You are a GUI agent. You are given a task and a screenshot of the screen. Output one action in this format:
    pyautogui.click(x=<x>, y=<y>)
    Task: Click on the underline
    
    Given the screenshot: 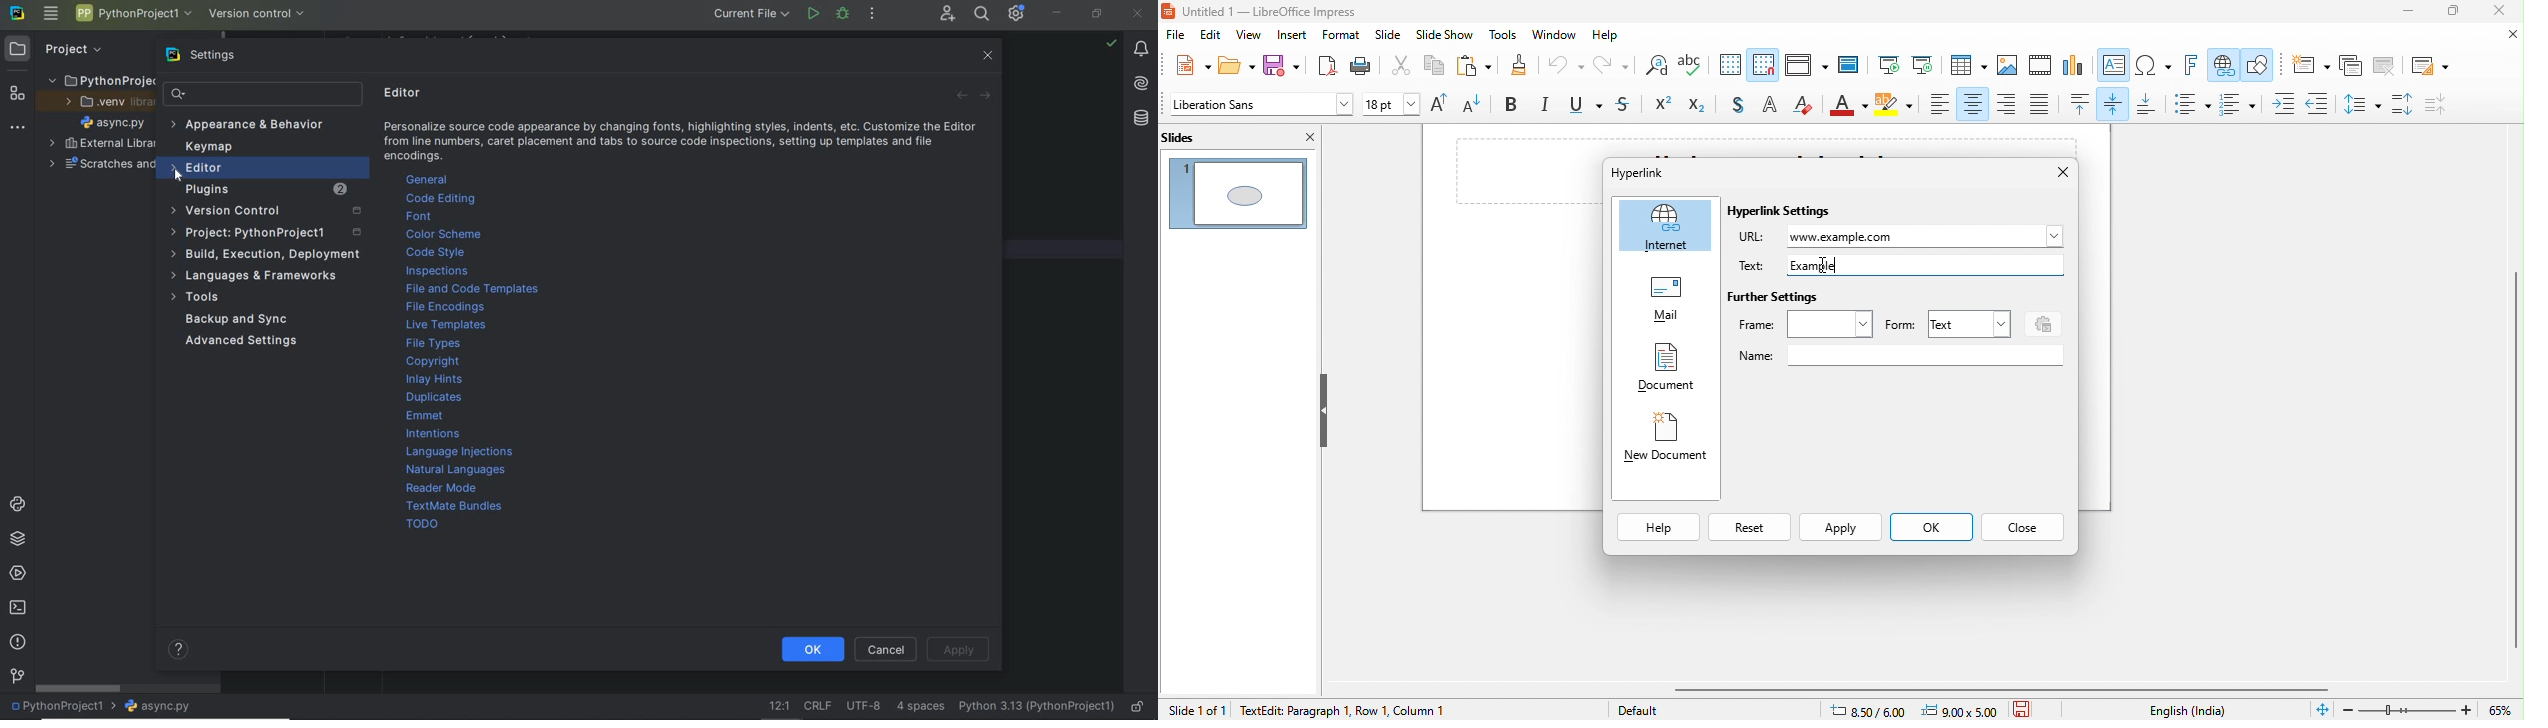 What is the action you would take?
    pyautogui.click(x=1588, y=107)
    